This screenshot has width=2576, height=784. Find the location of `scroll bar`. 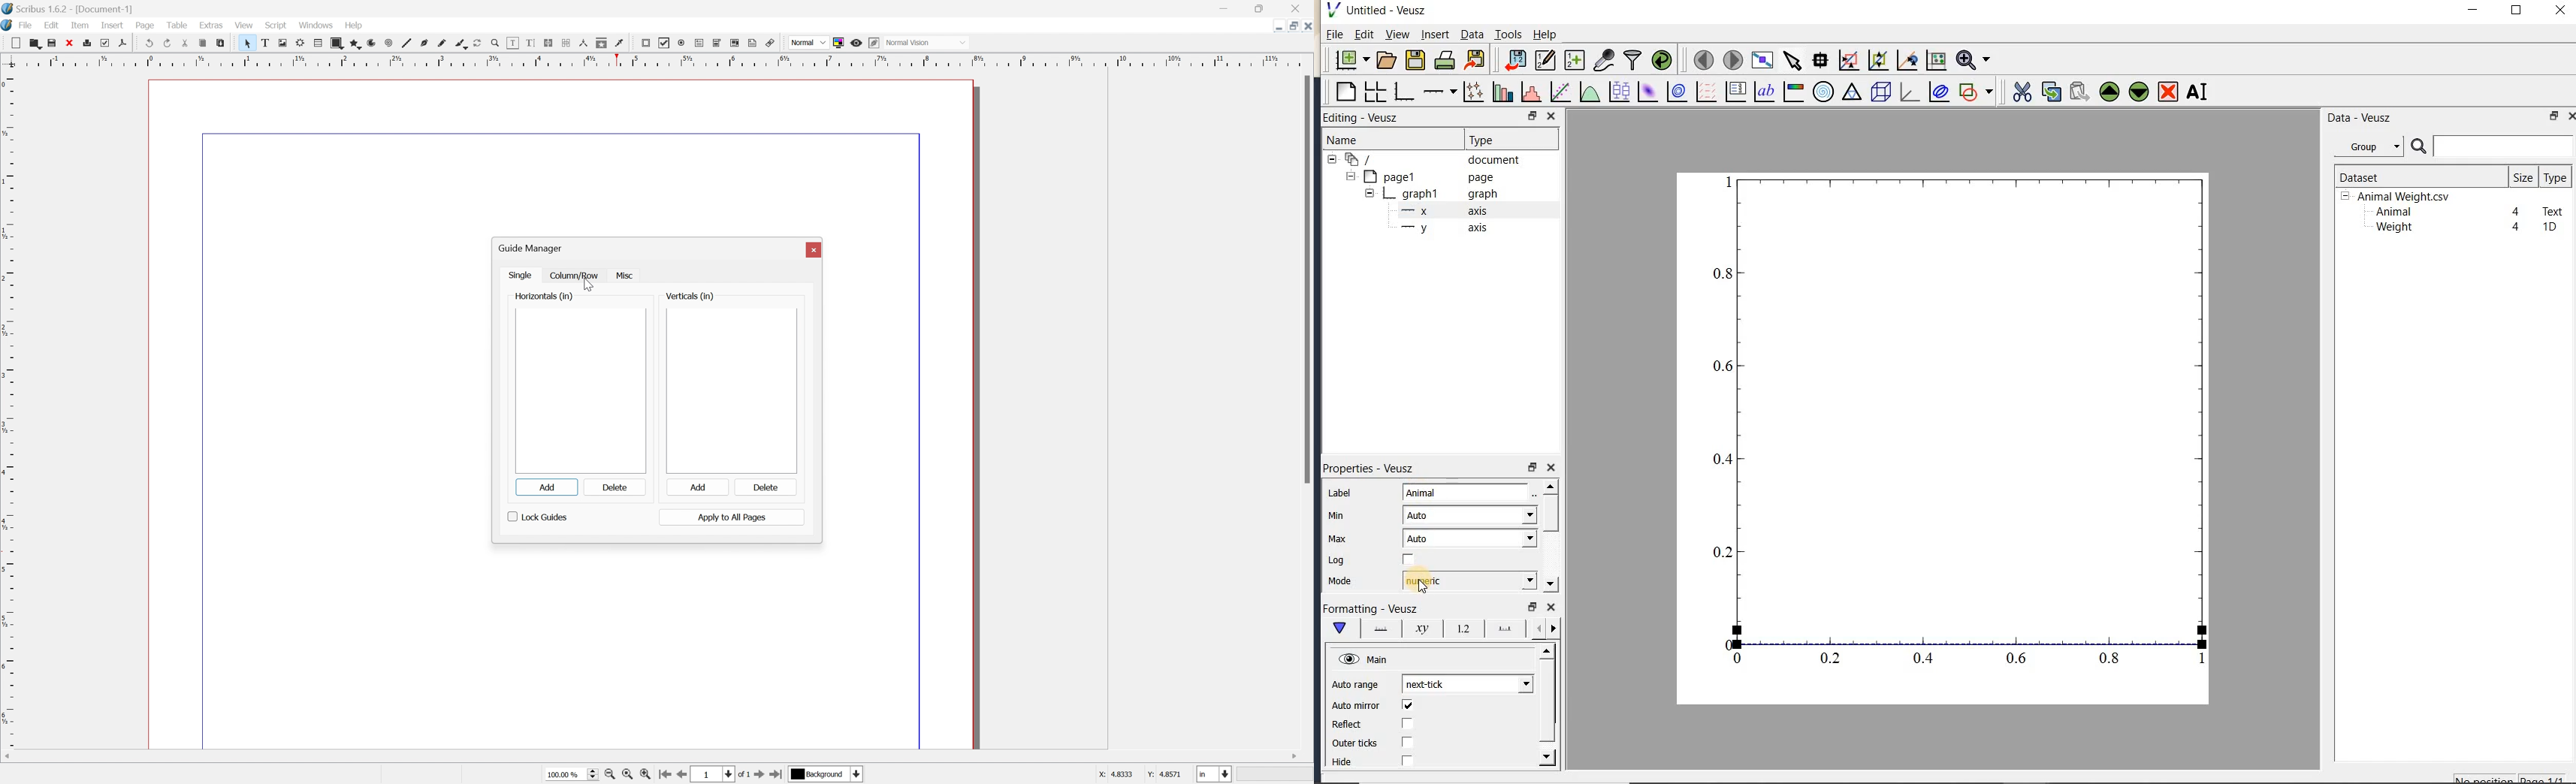

scroll bar is located at coordinates (1306, 280).